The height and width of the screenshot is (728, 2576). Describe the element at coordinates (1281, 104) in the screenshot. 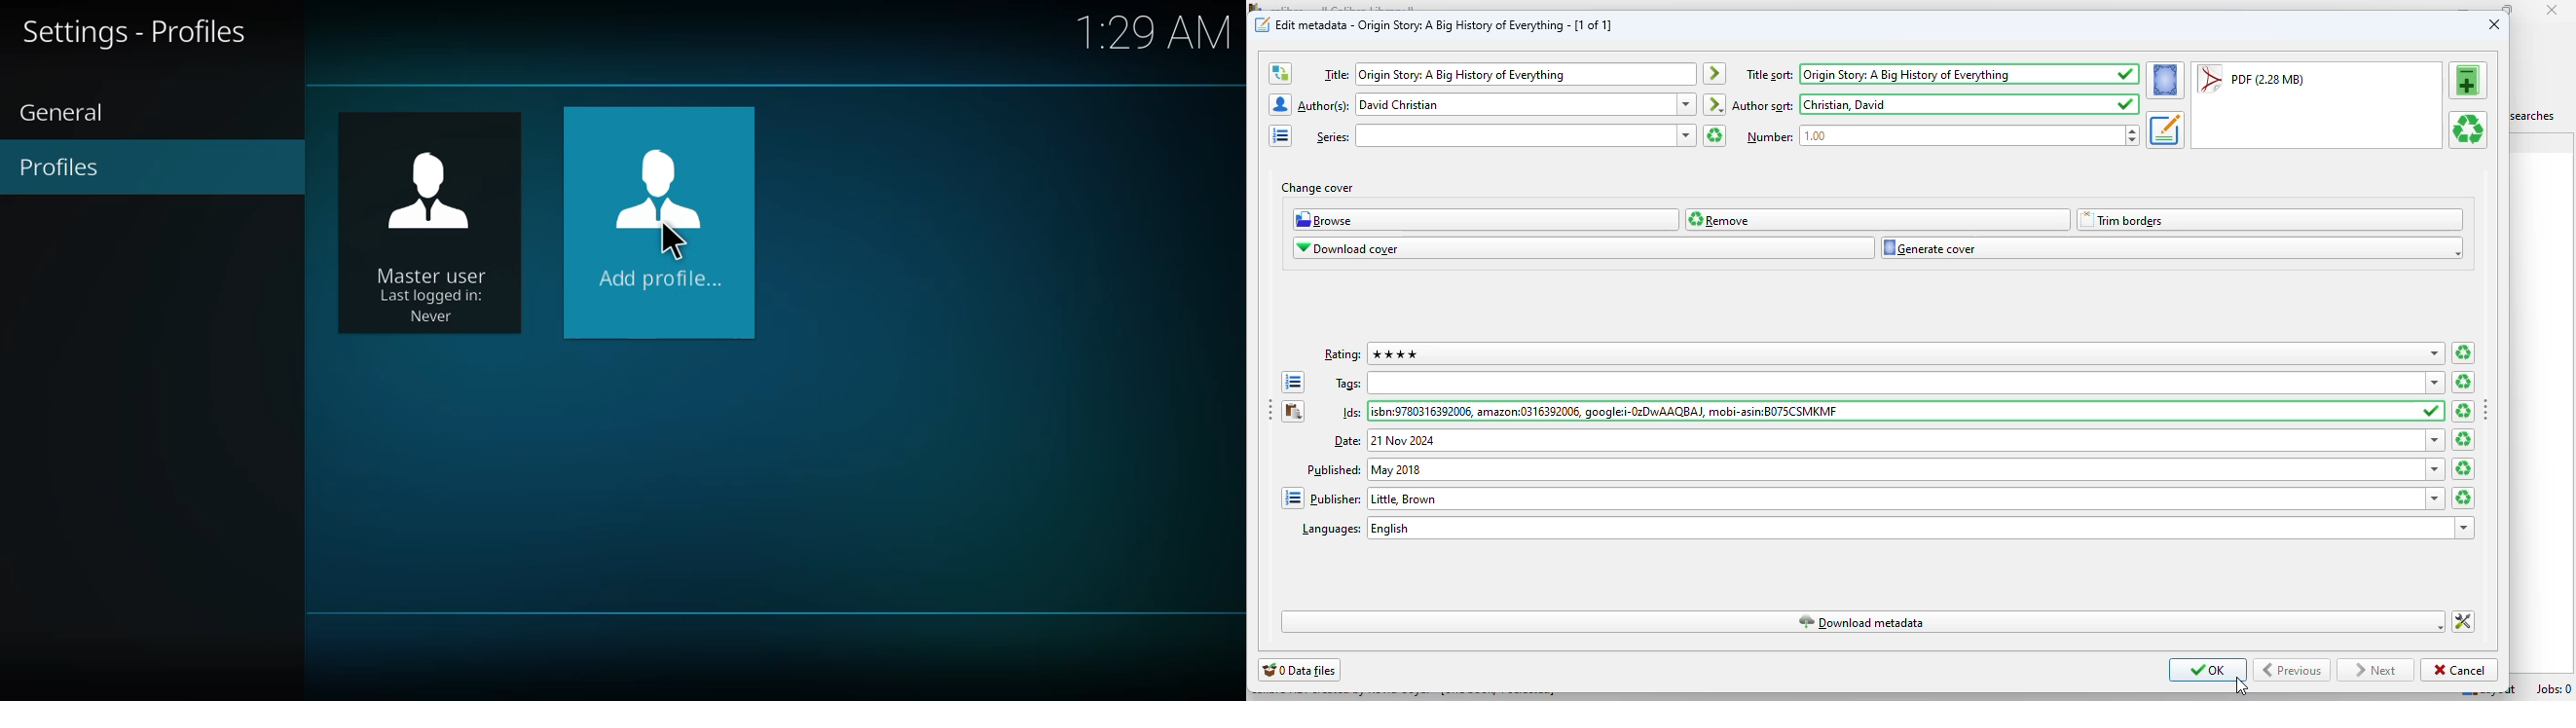

I see `open the manage authors editor` at that location.